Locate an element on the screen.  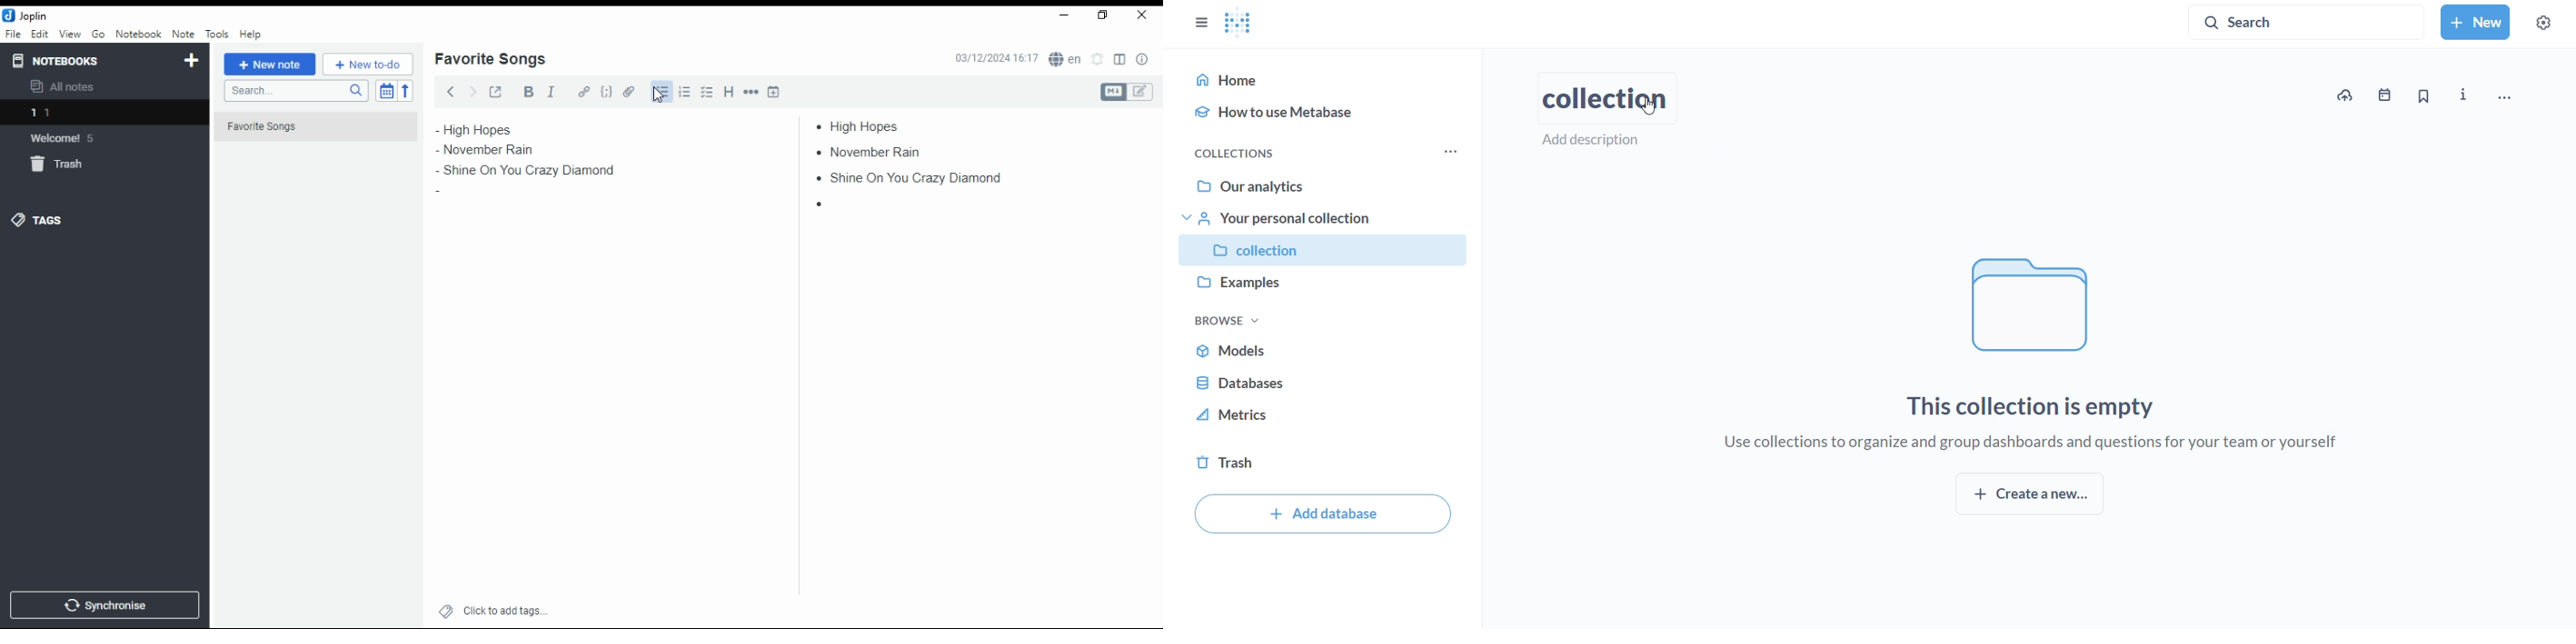
your personal collection is located at coordinates (1327, 218).